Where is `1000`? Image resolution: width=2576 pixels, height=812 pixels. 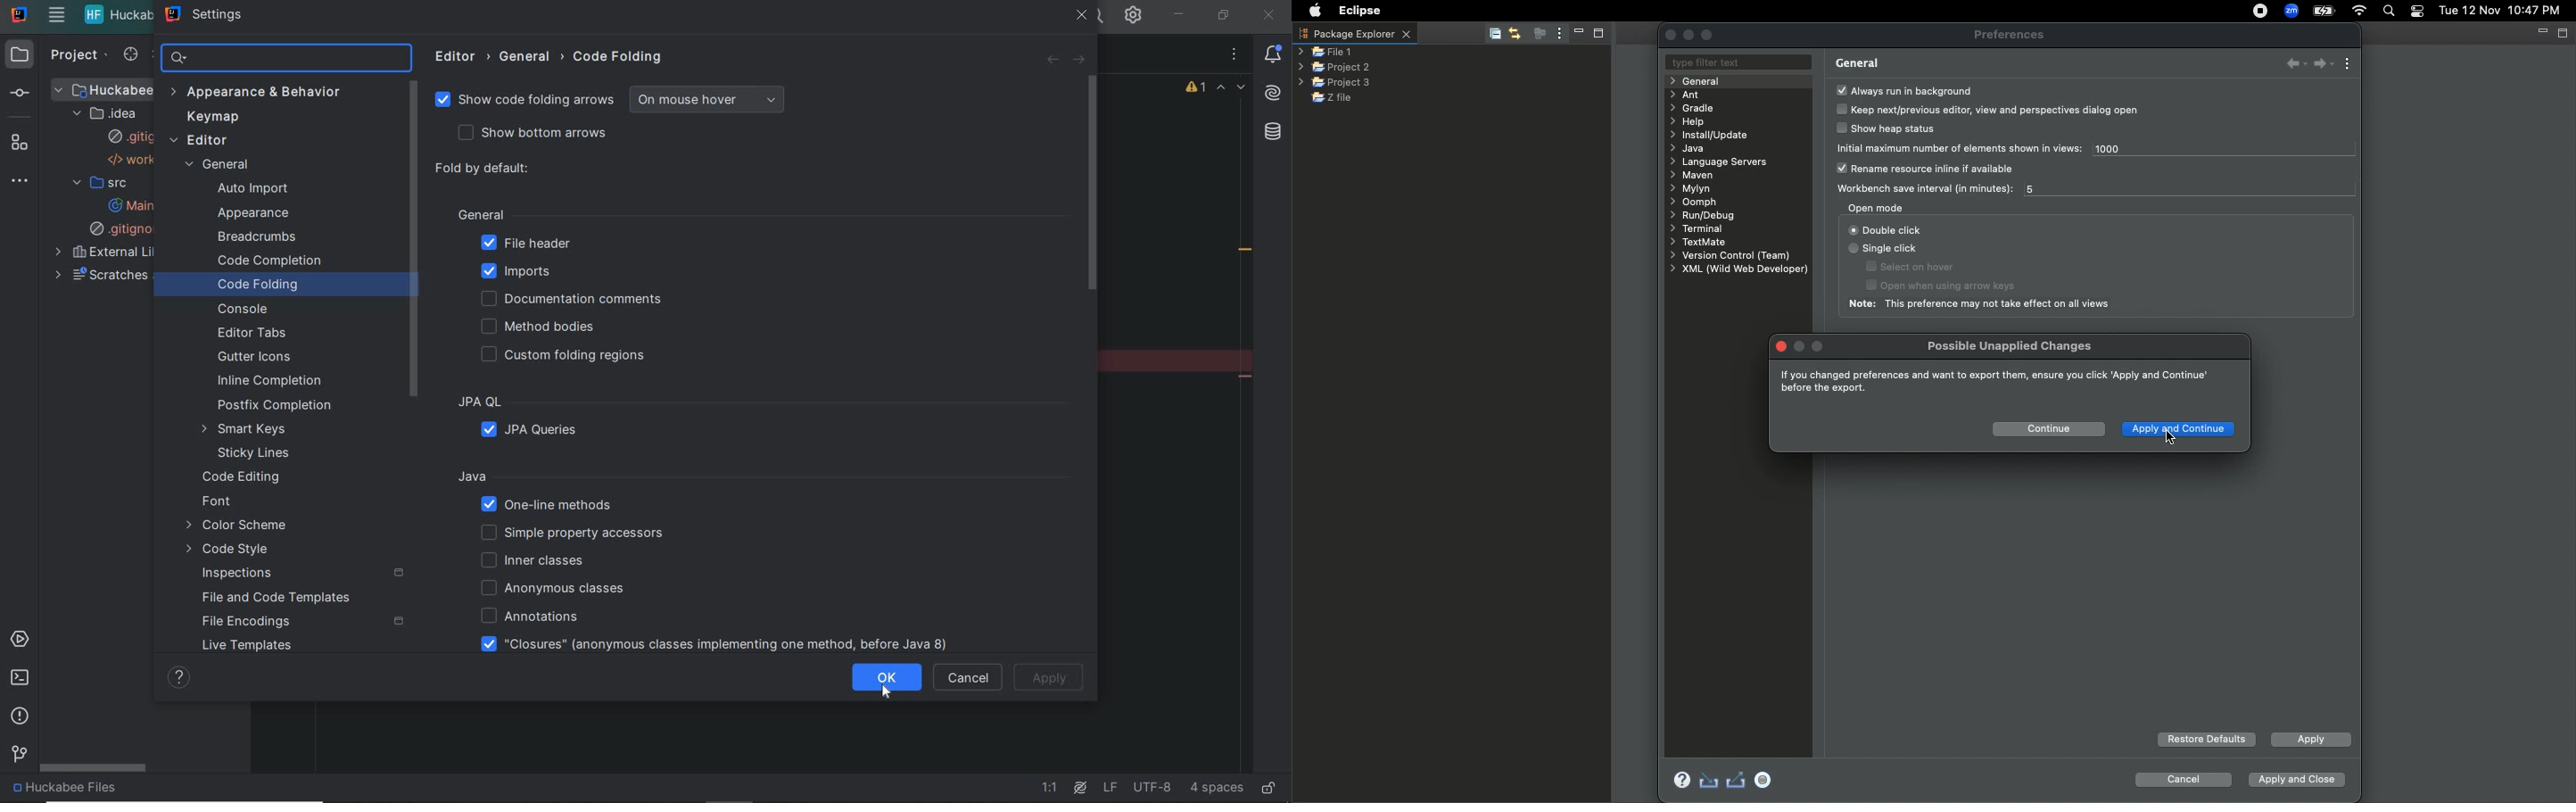 1000 is located at coordinates (2127, 151).